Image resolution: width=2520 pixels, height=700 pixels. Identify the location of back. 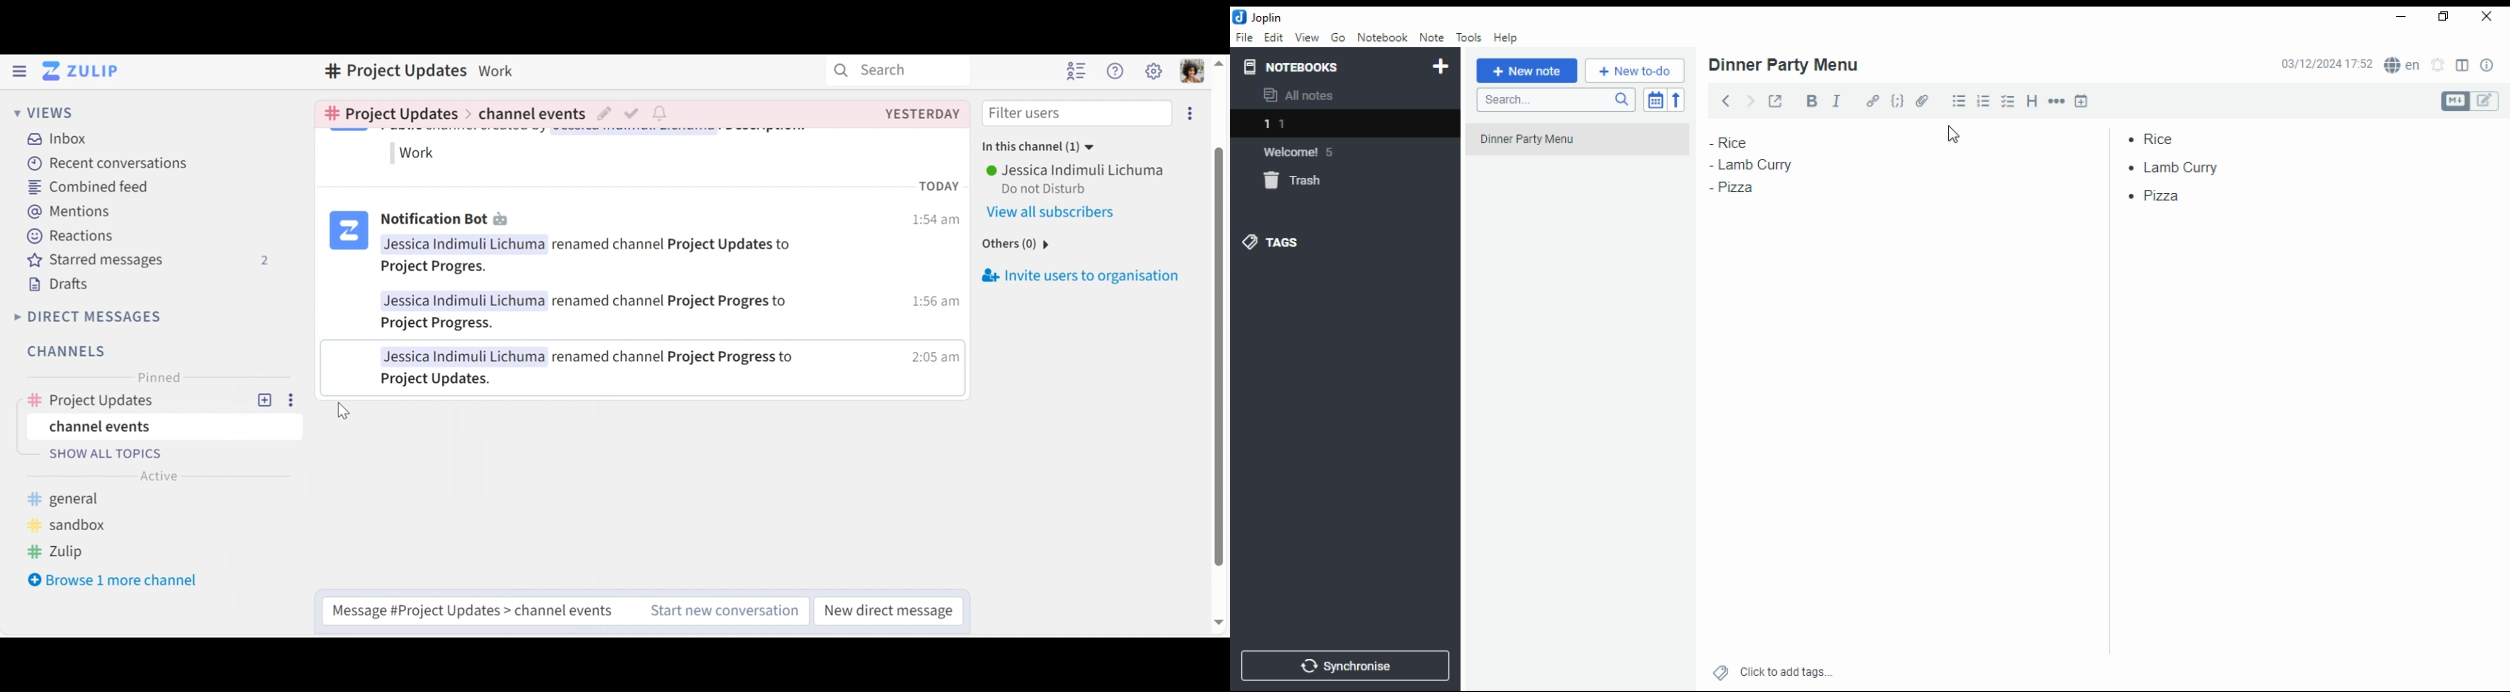
(1722, 99).